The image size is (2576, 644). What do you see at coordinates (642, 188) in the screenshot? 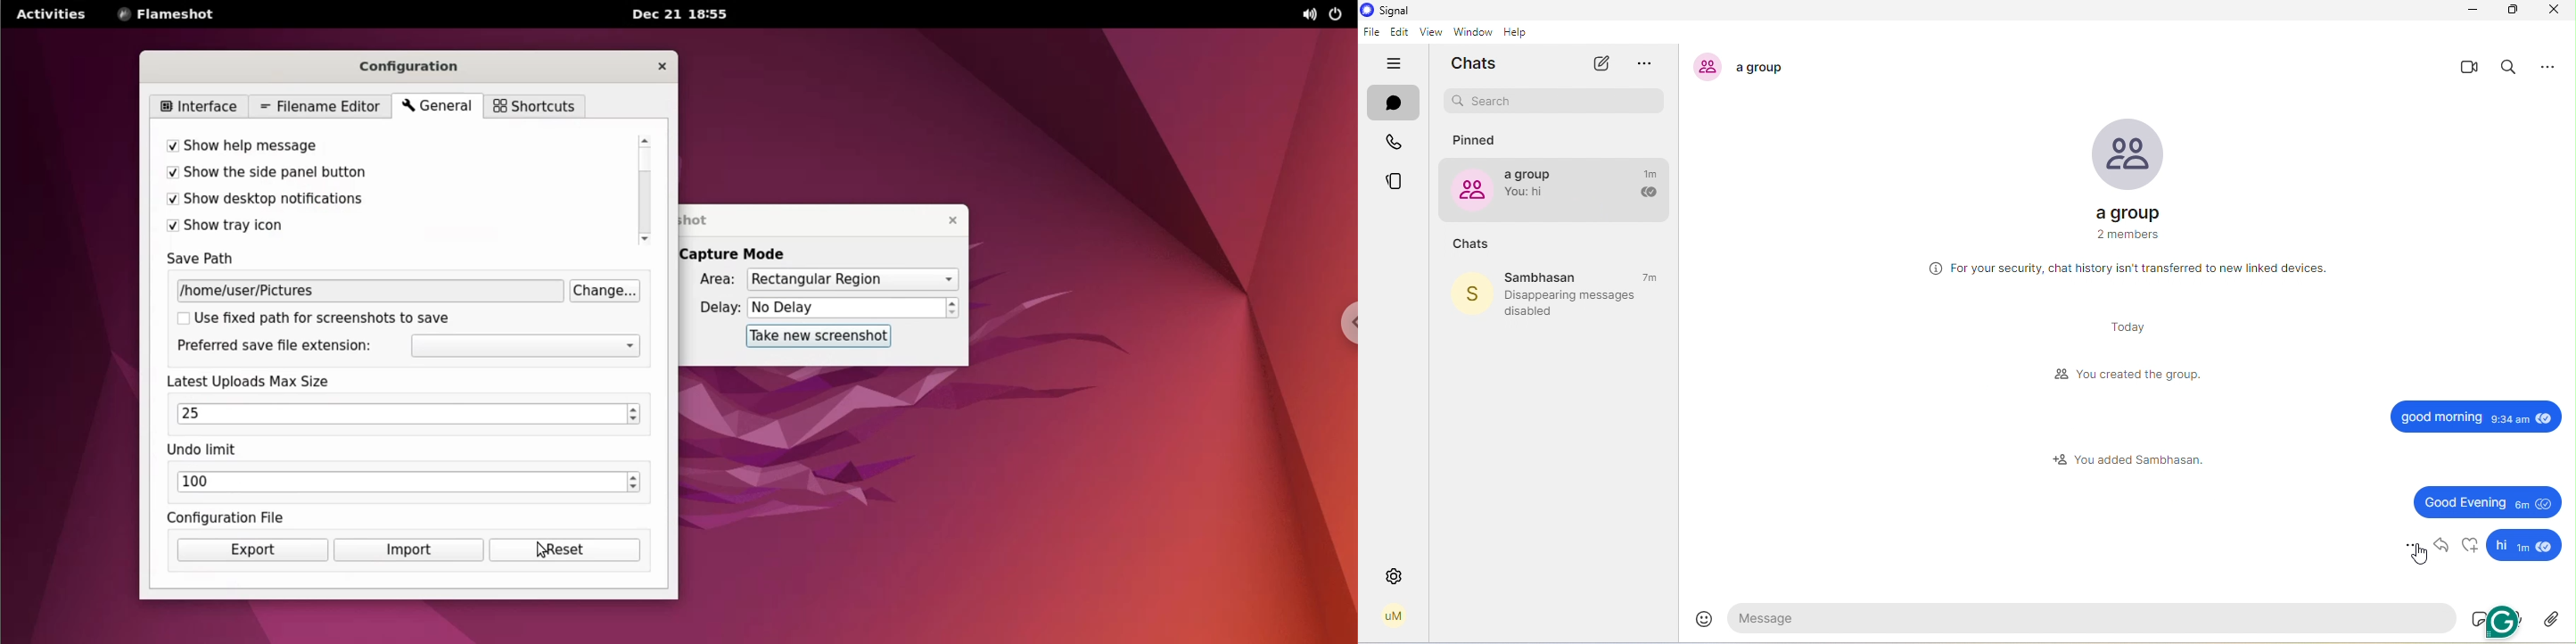
I see `scroll bar` at bounding box center [642, 188].